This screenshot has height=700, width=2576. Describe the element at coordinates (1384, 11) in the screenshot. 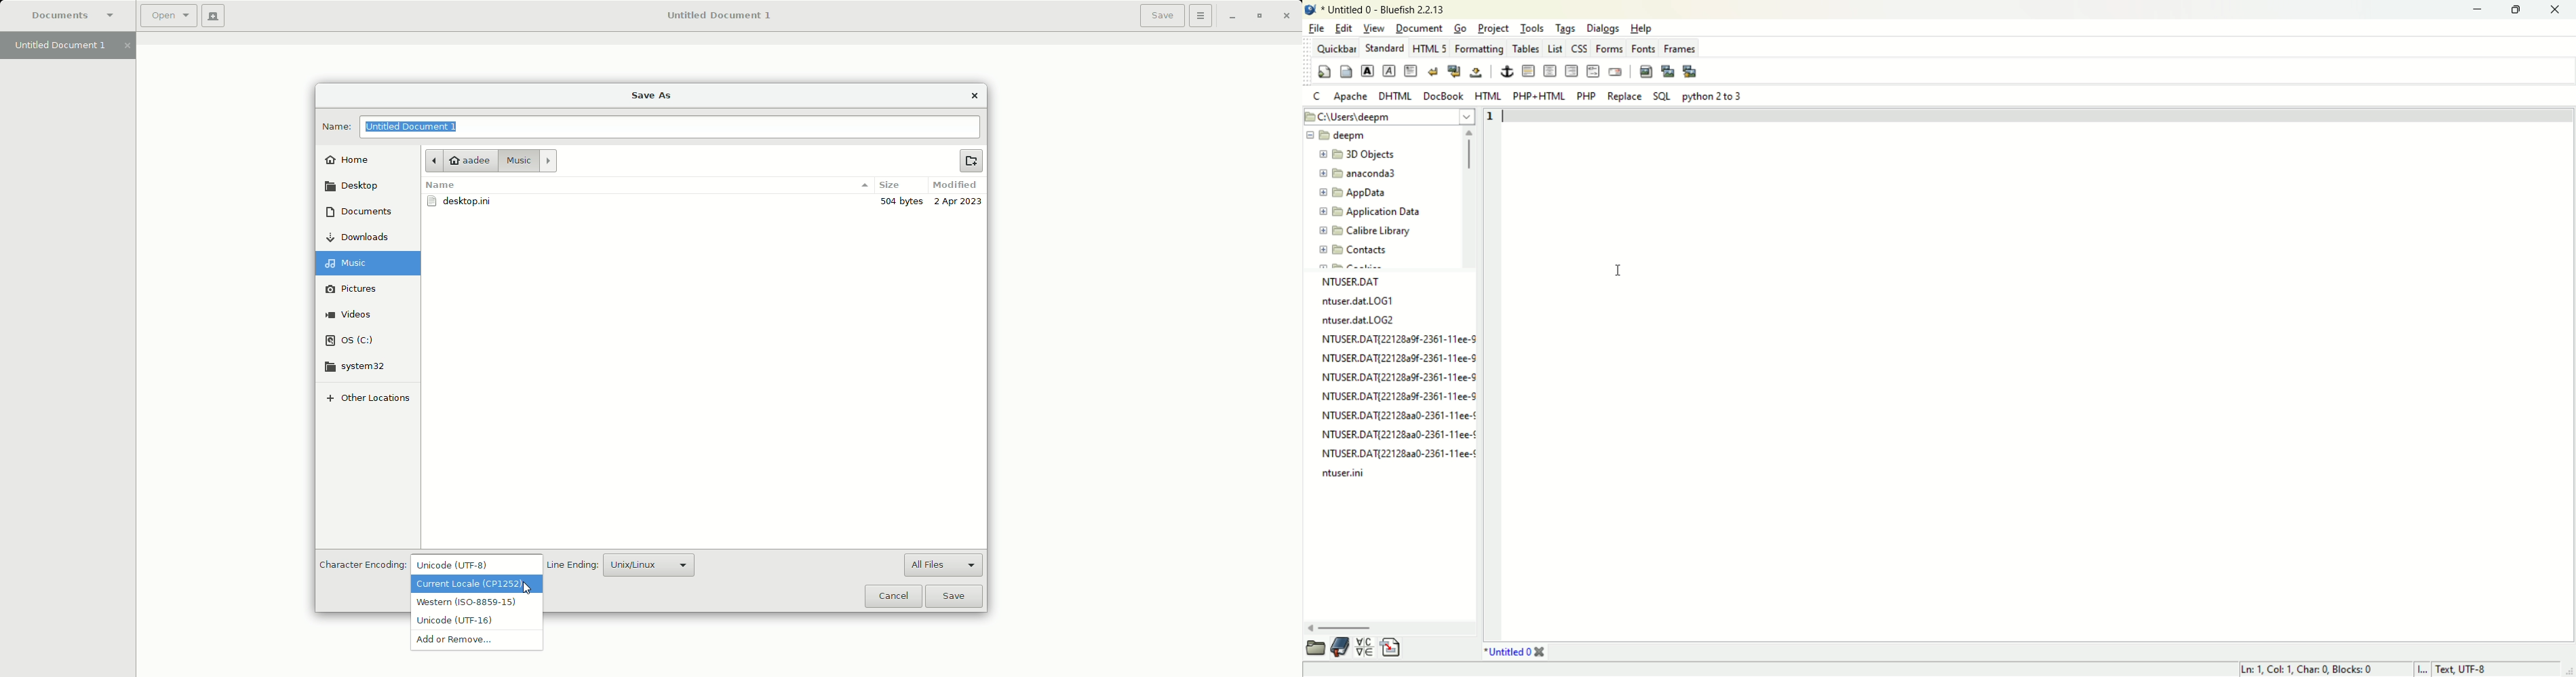

I see `title` at that location.